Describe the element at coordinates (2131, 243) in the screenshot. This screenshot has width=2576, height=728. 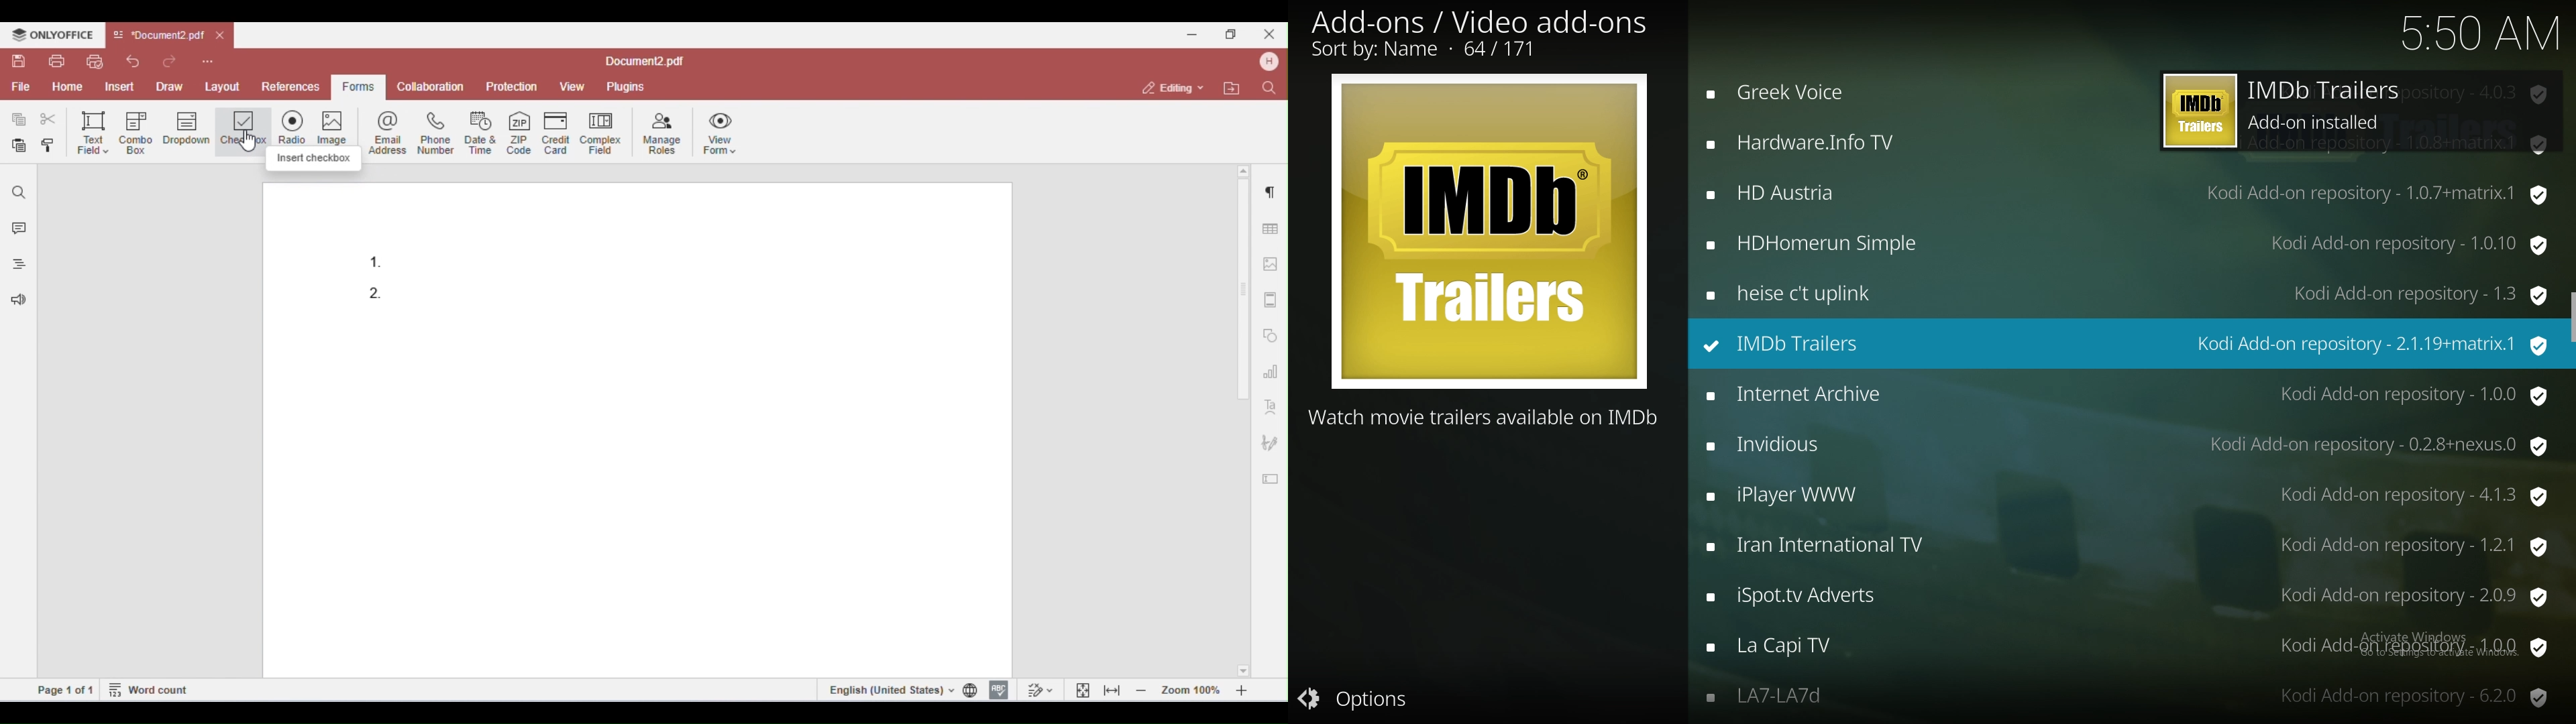
I see `add on` at that location.